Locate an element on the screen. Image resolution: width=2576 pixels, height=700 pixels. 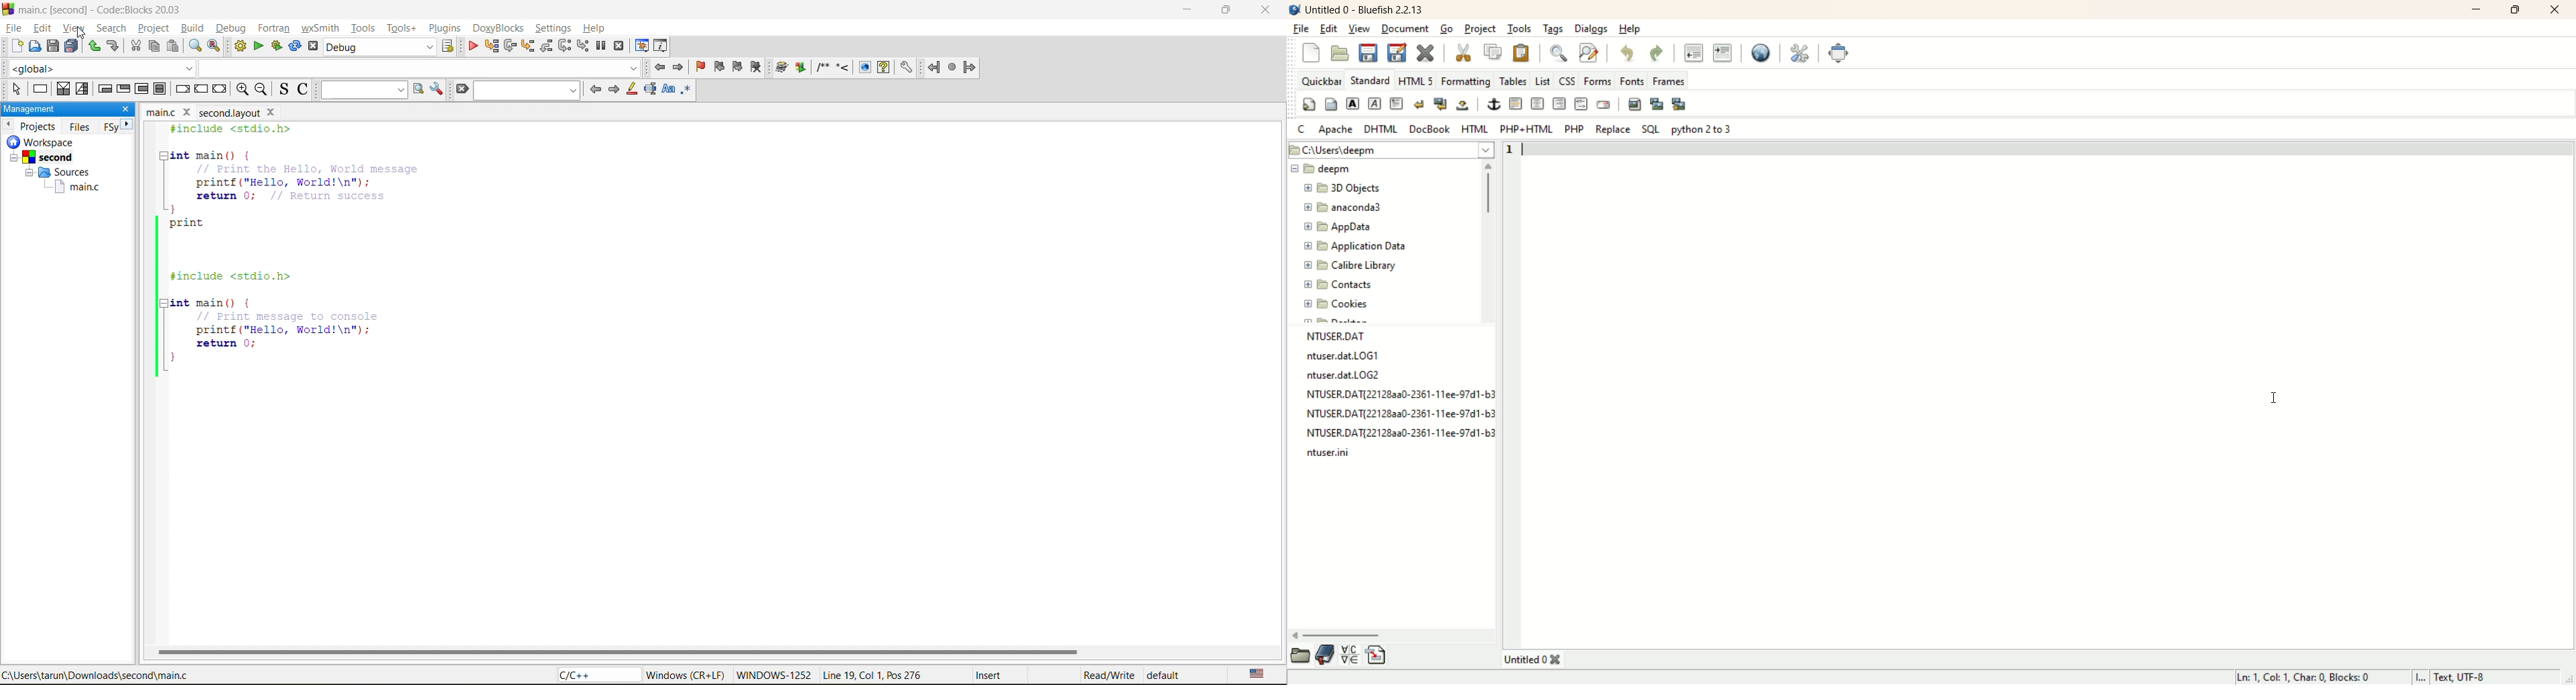
project is located at coordinates (152, 29).